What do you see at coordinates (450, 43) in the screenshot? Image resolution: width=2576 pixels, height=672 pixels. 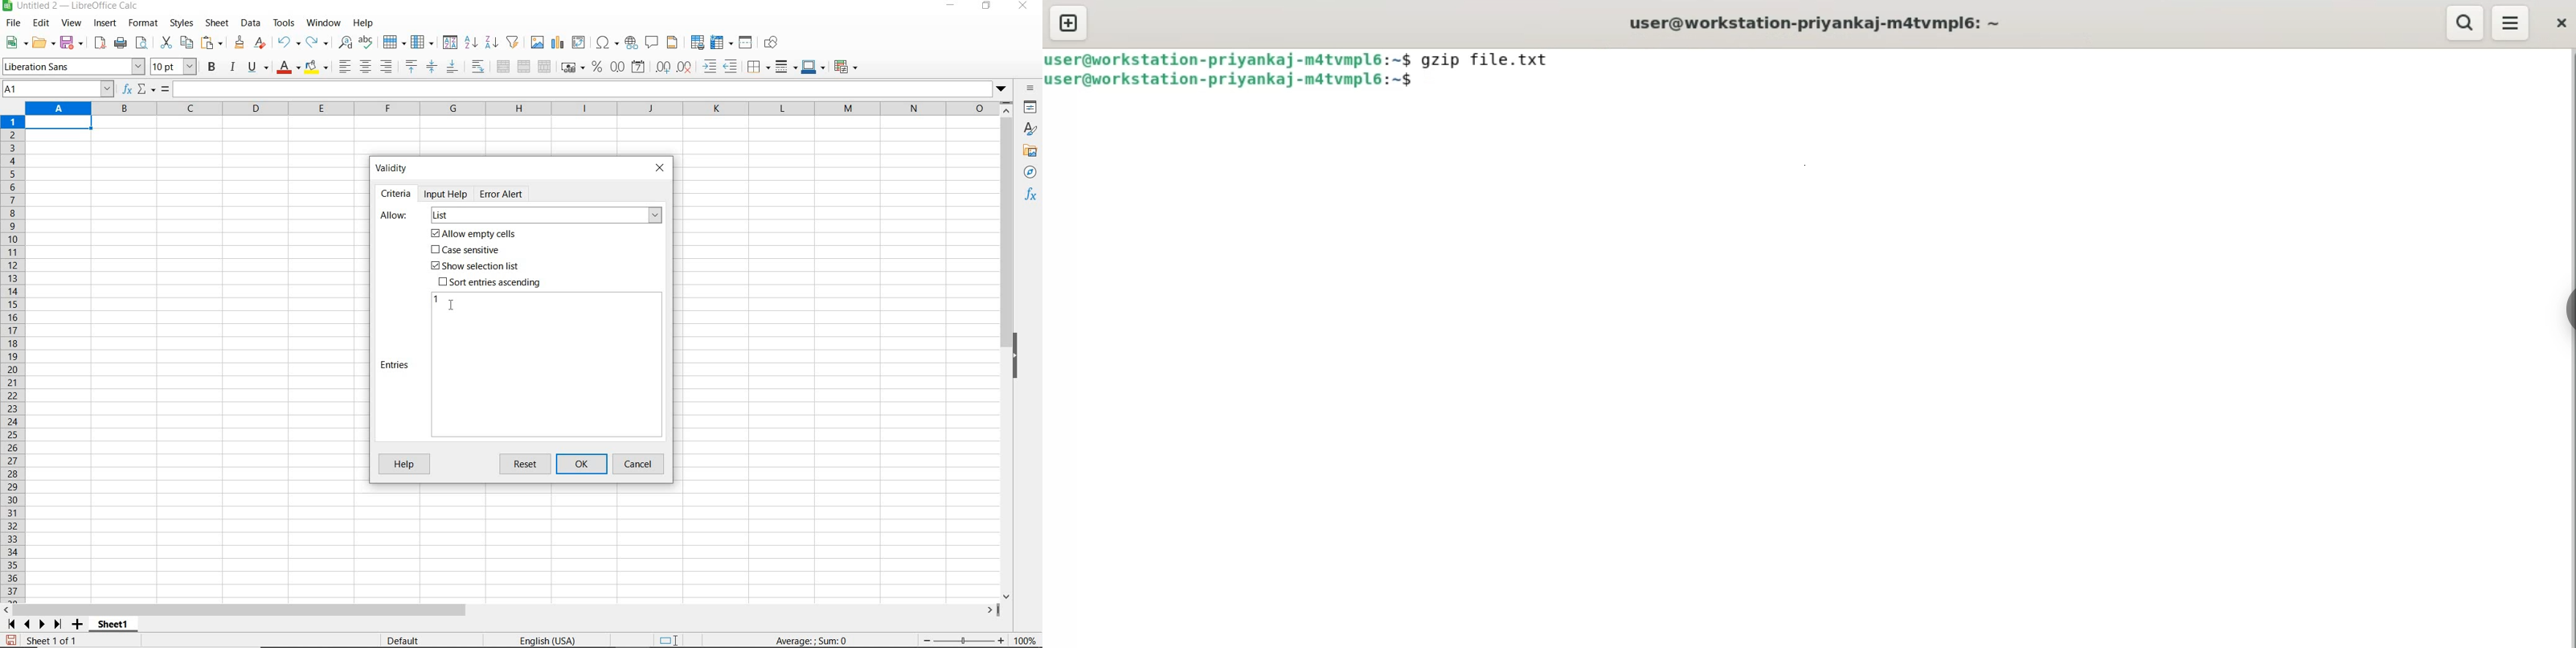 I see `sort` at bounding box center [450, 43].